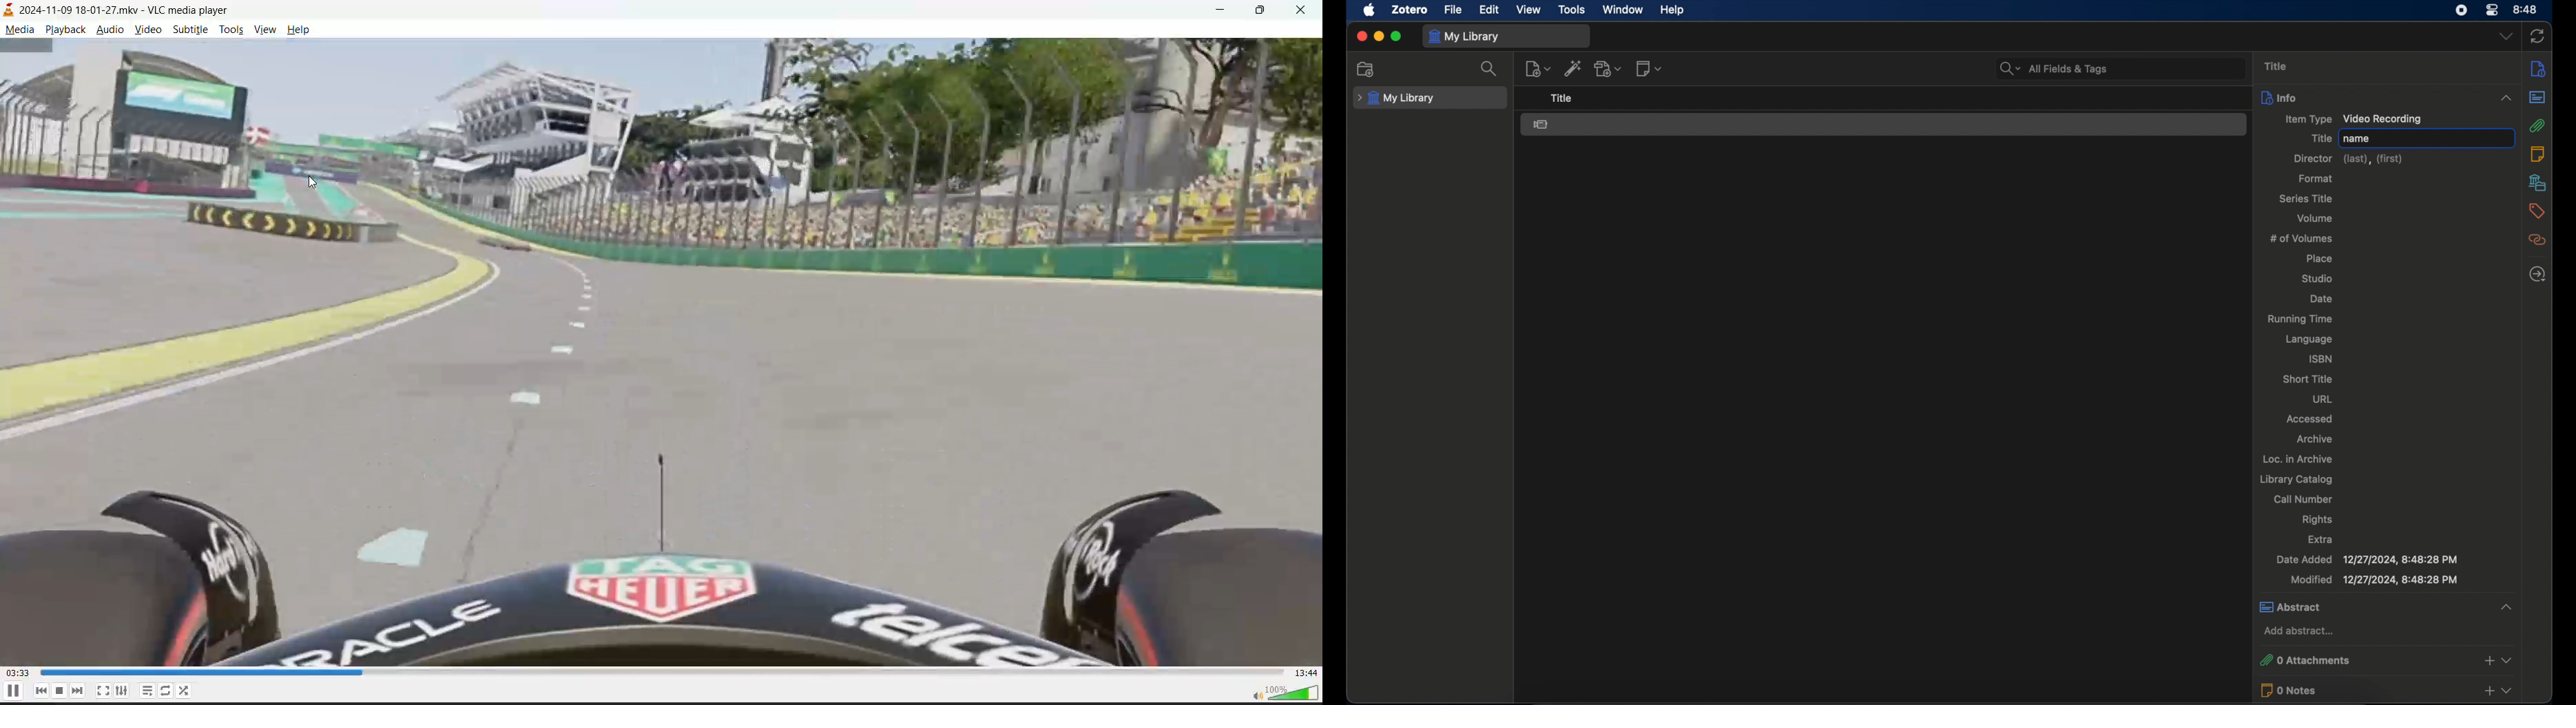 The image size is (2576, 728). I want to click on accessed, so click(2311, 418).